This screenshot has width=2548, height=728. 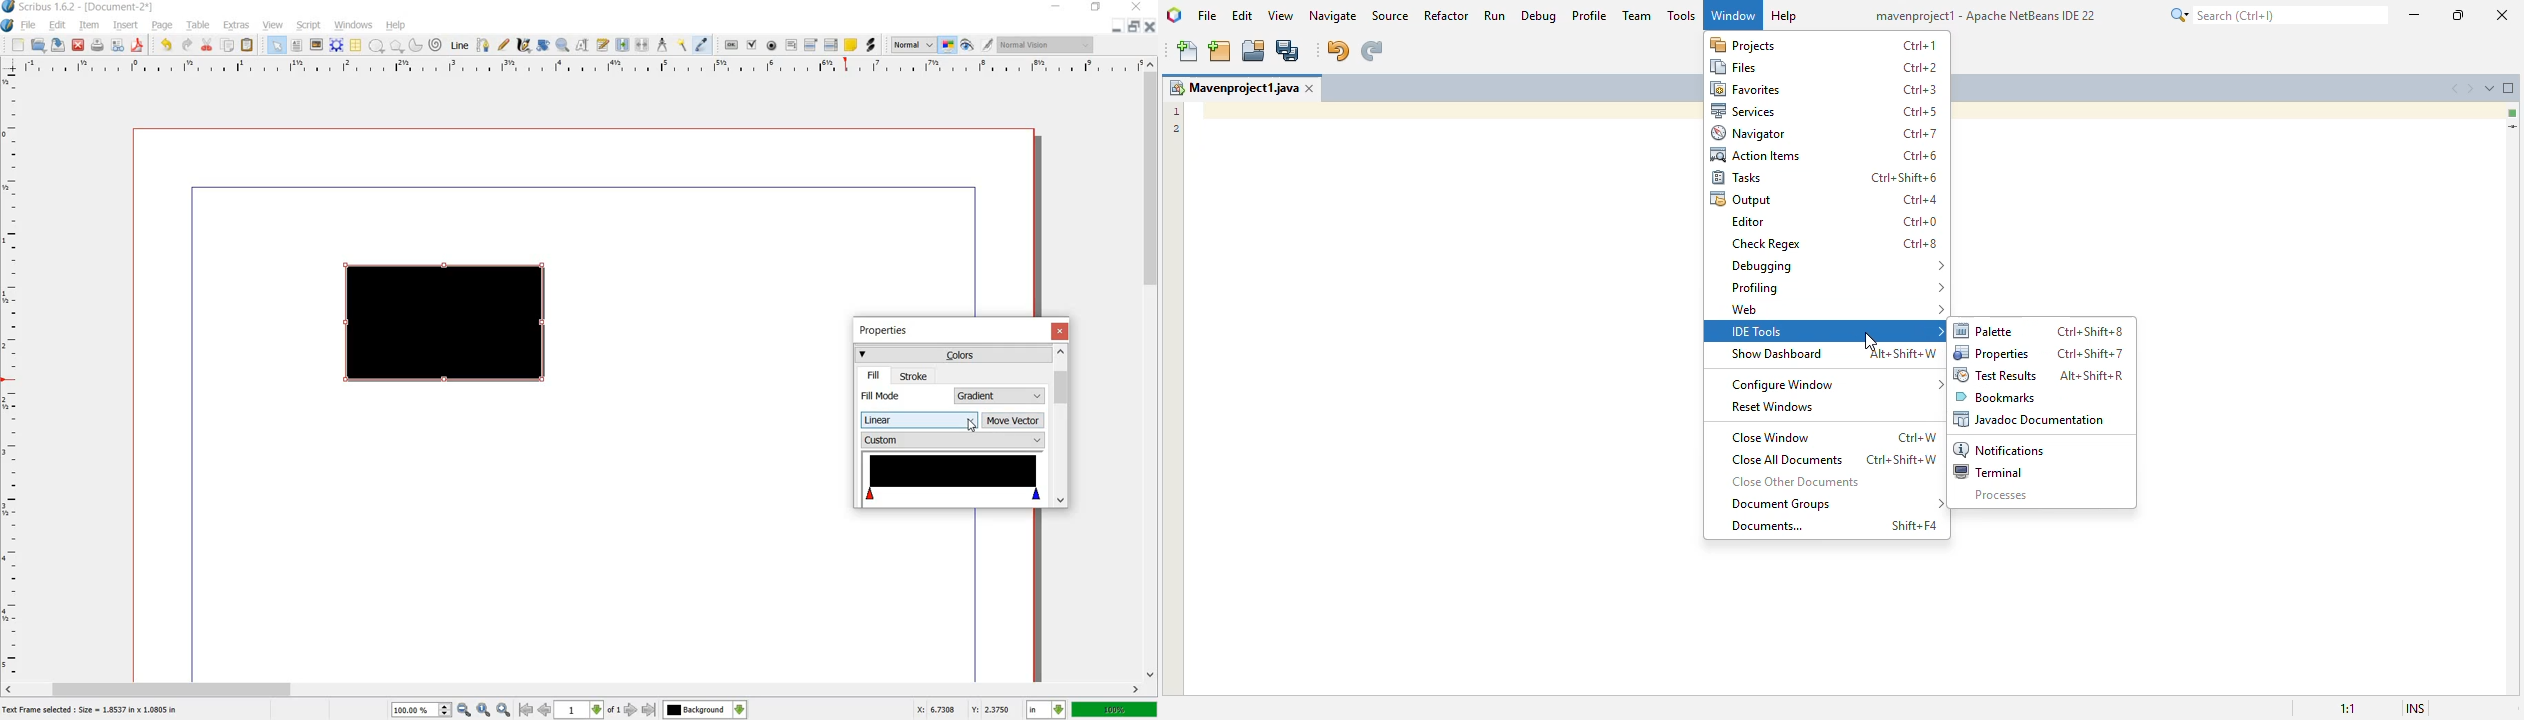 I want to click on file, so click(x=30, y=26).